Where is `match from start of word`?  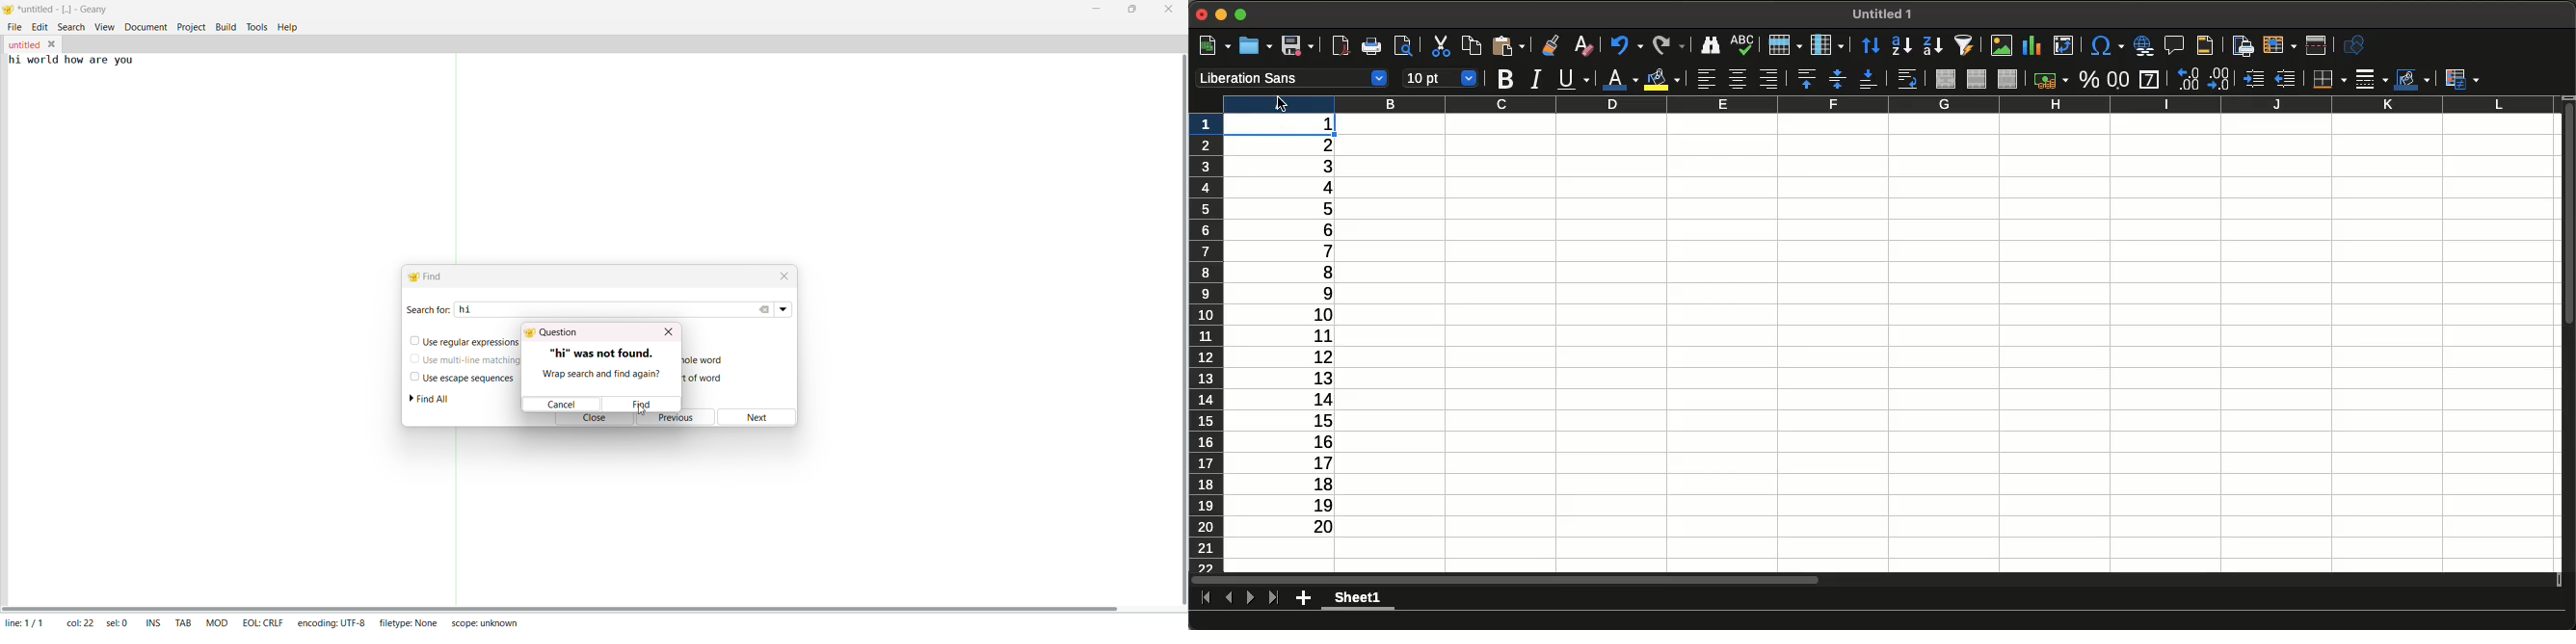 match from start of word is located at coordinates (705, 378).